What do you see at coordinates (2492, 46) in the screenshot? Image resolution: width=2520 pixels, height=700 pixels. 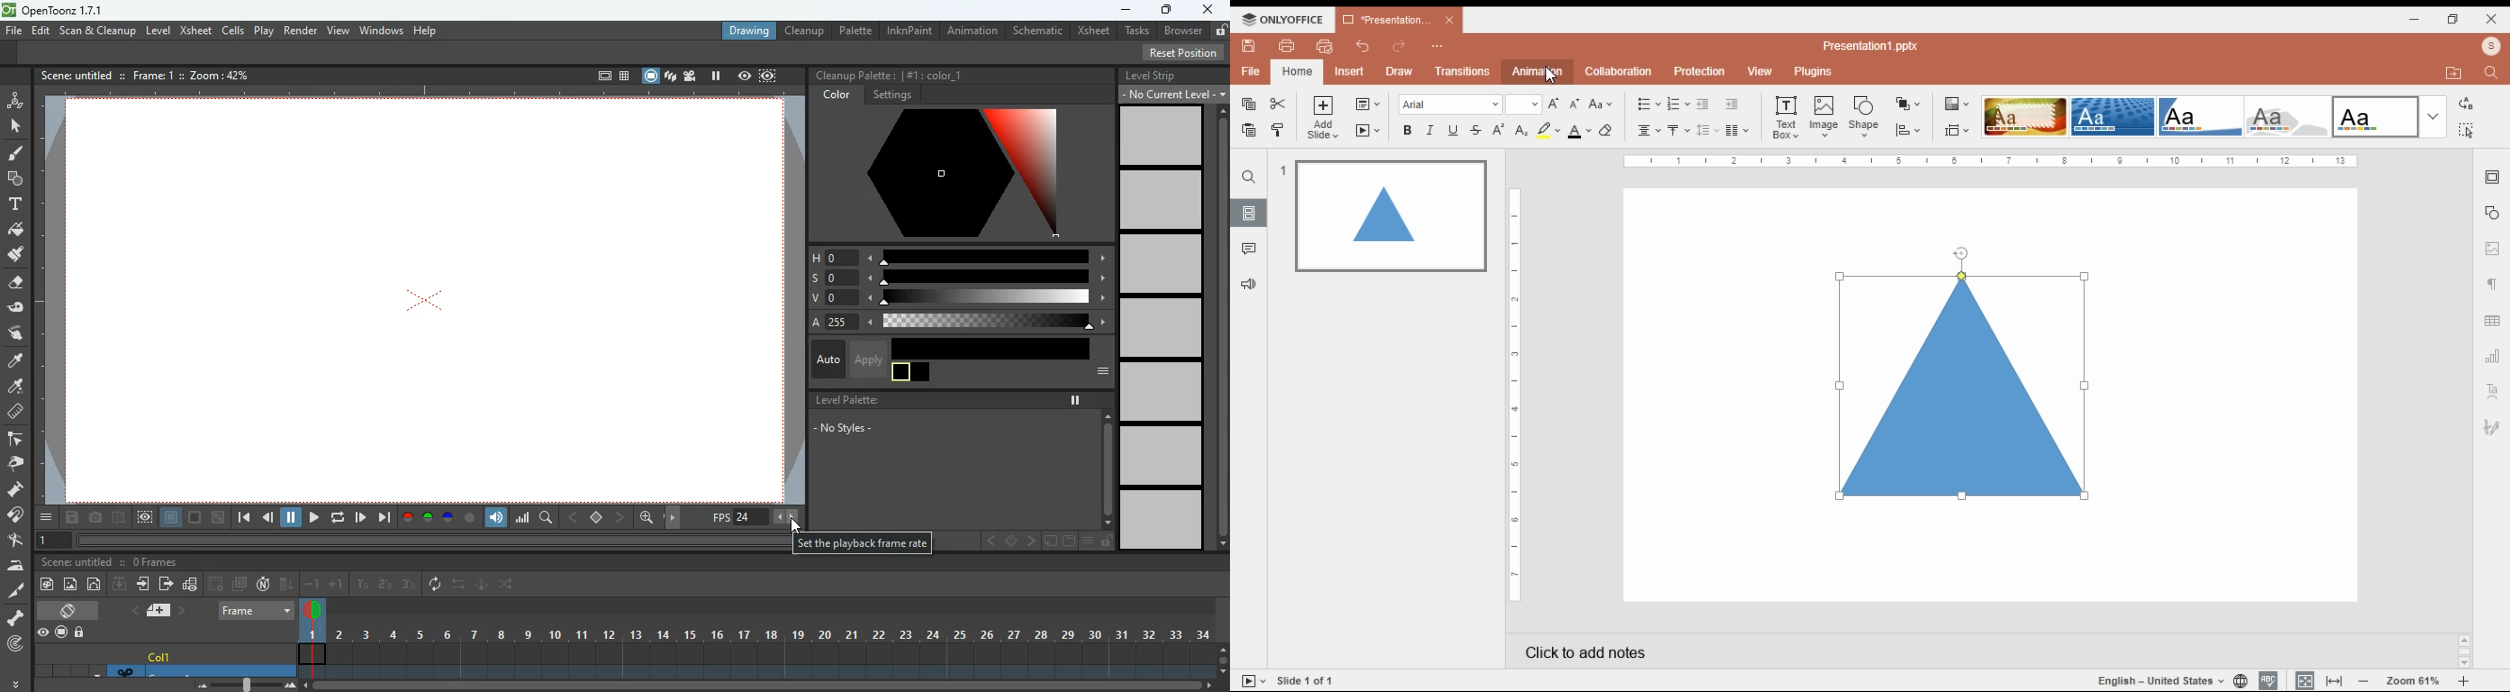 I see `profile` at bounding box center [2492, 46].